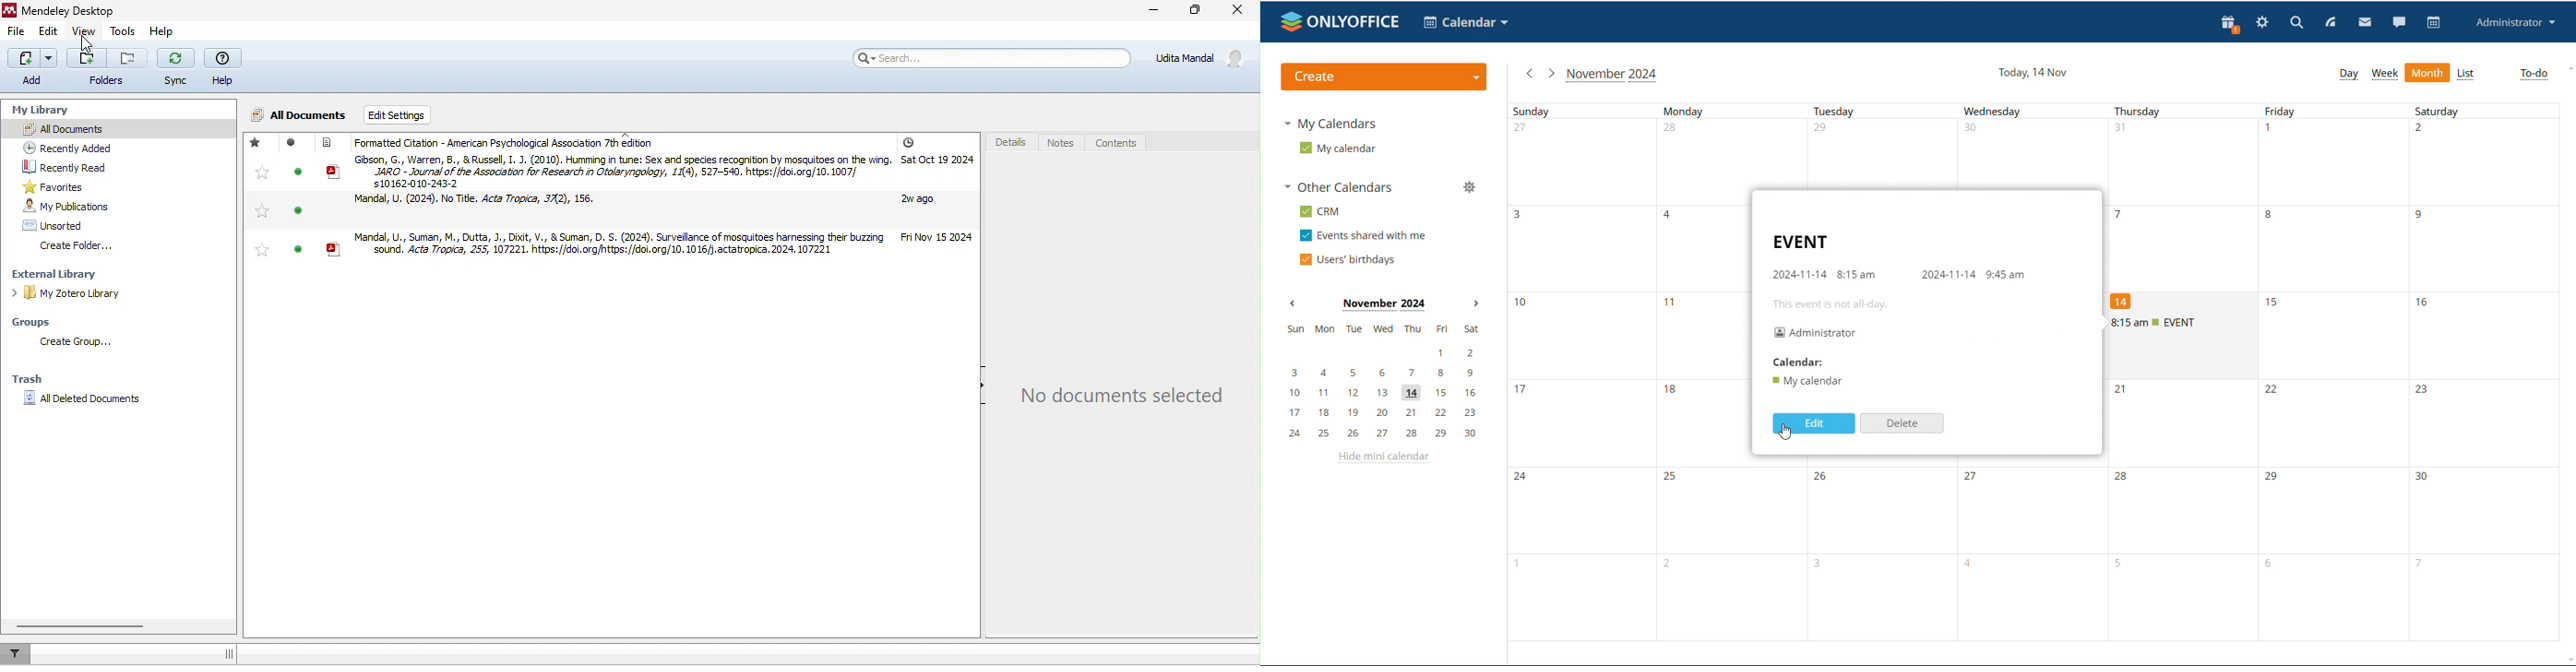  I want to click on previous month, so click(1292, 304).